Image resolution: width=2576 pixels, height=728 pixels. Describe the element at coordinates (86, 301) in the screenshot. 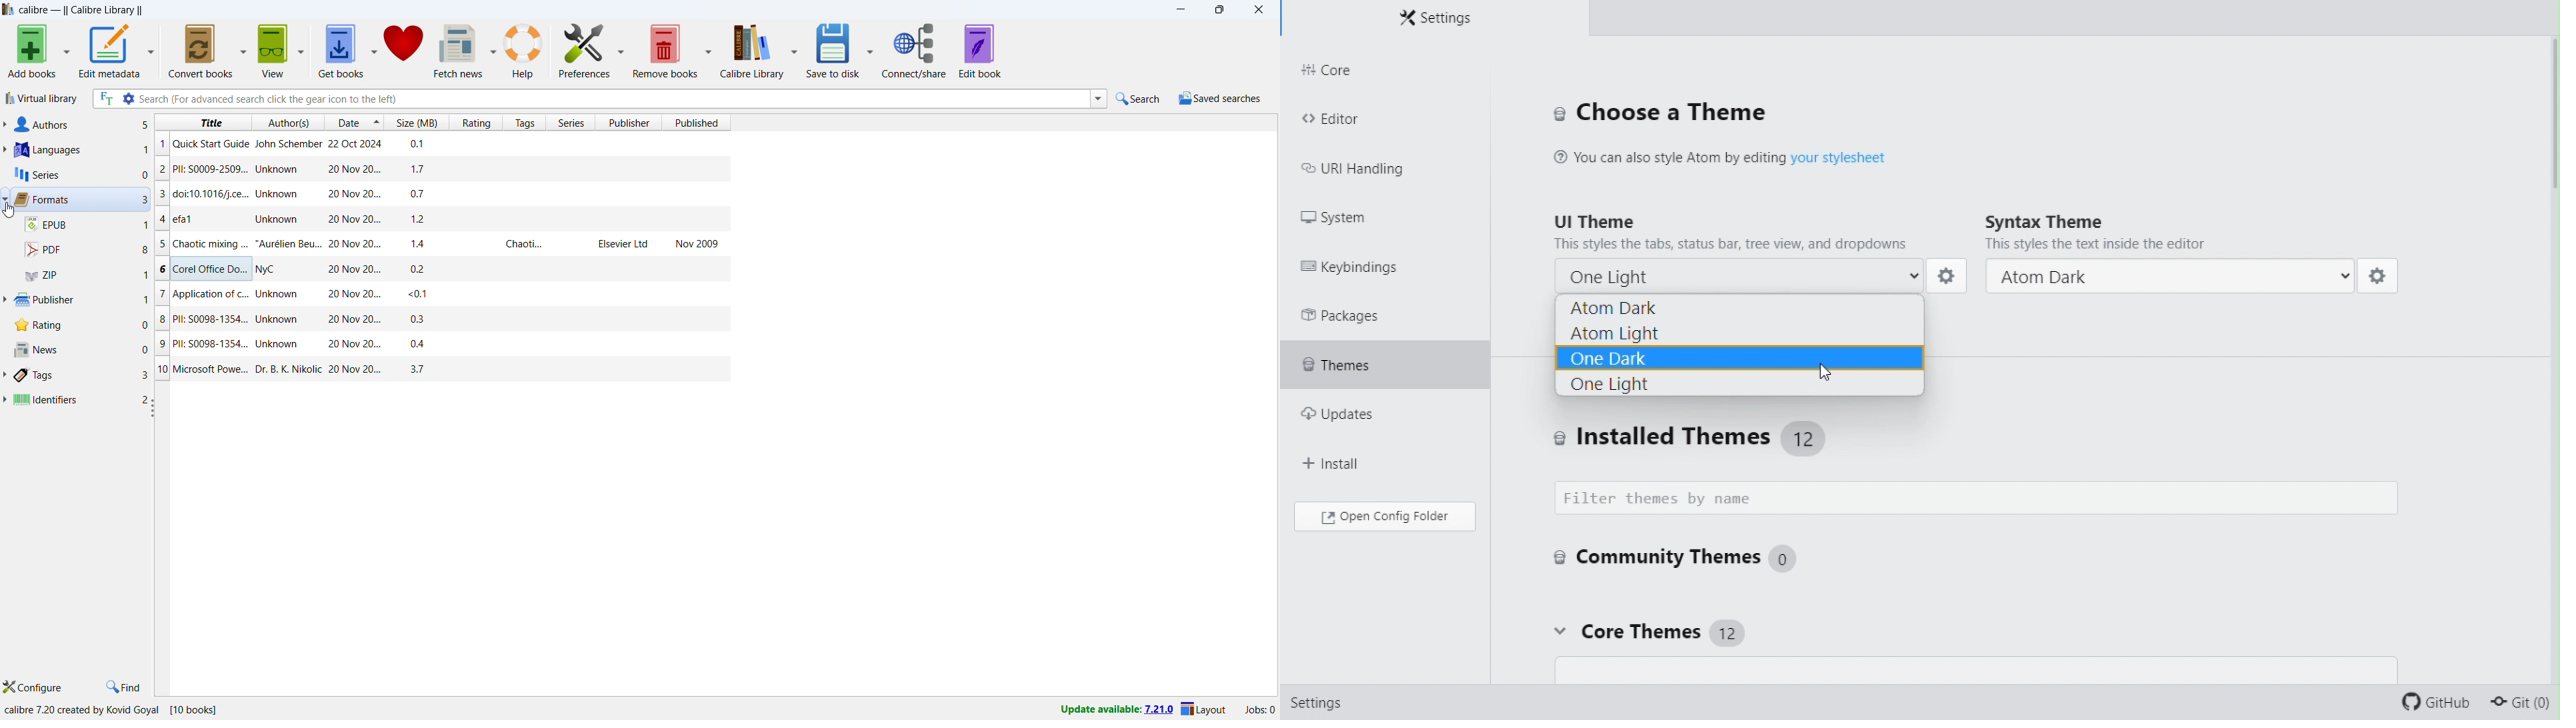

I see `publisher` at that location.